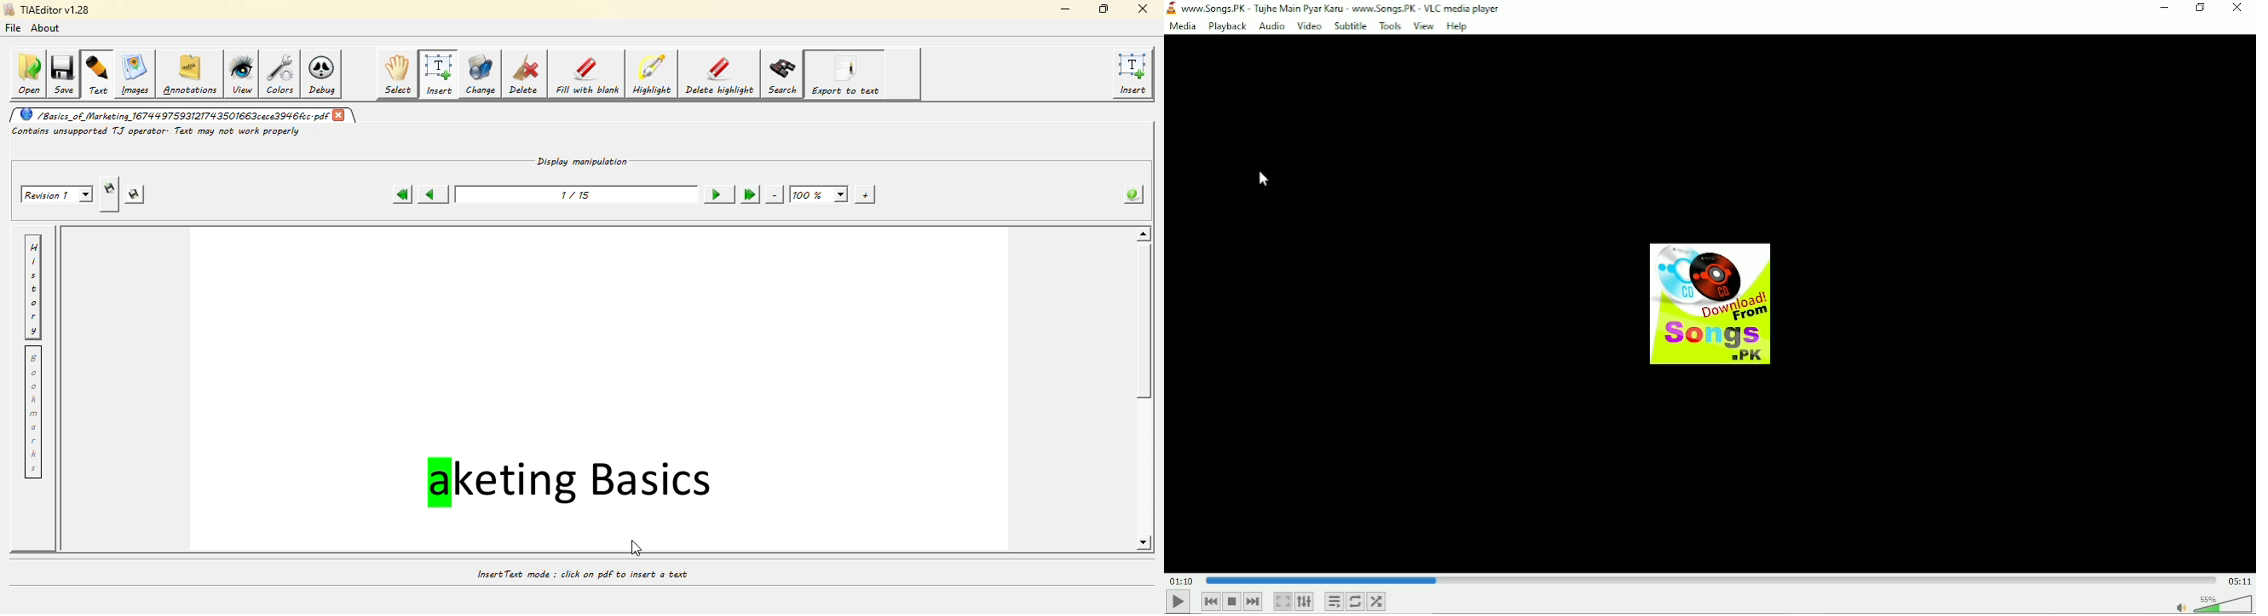 The height and width of the screenshot is (616, 2268). What do you see at coordinates (1376, 602) in the screenshot?
I see `Random` at bounding box center [1376, 602].